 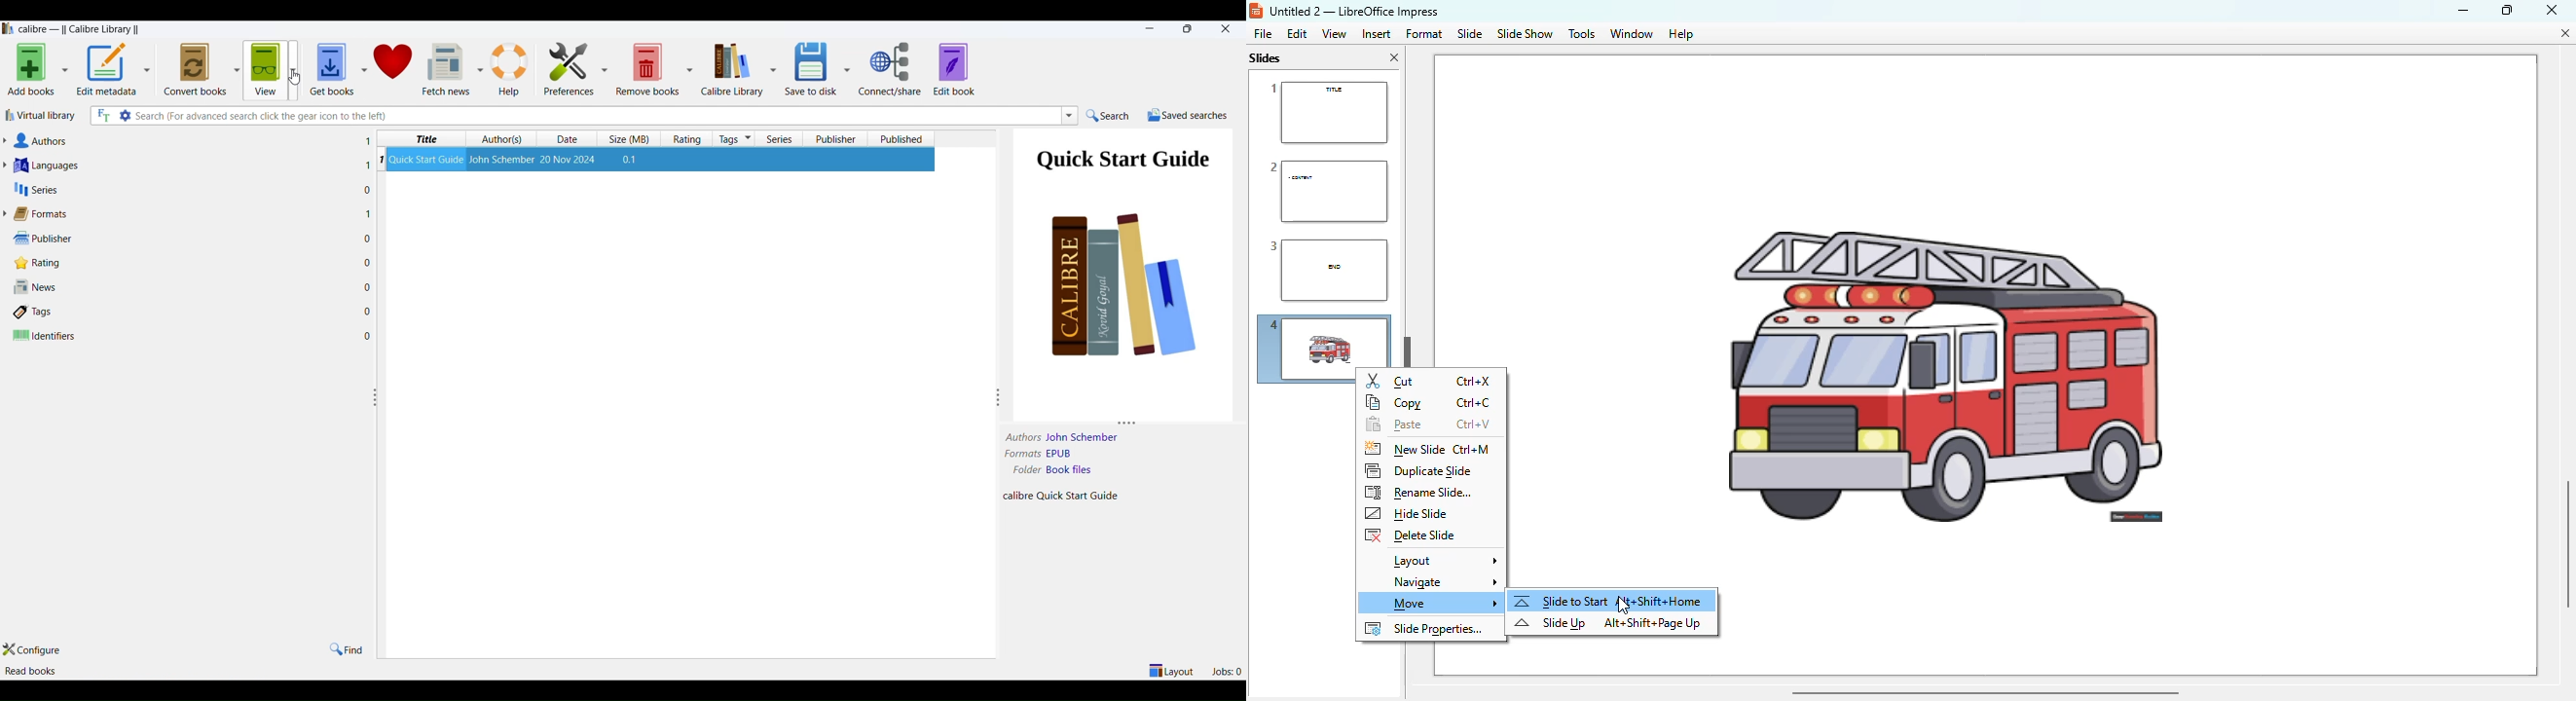 I want to click on slide to start, so click(x=1610, y=601).